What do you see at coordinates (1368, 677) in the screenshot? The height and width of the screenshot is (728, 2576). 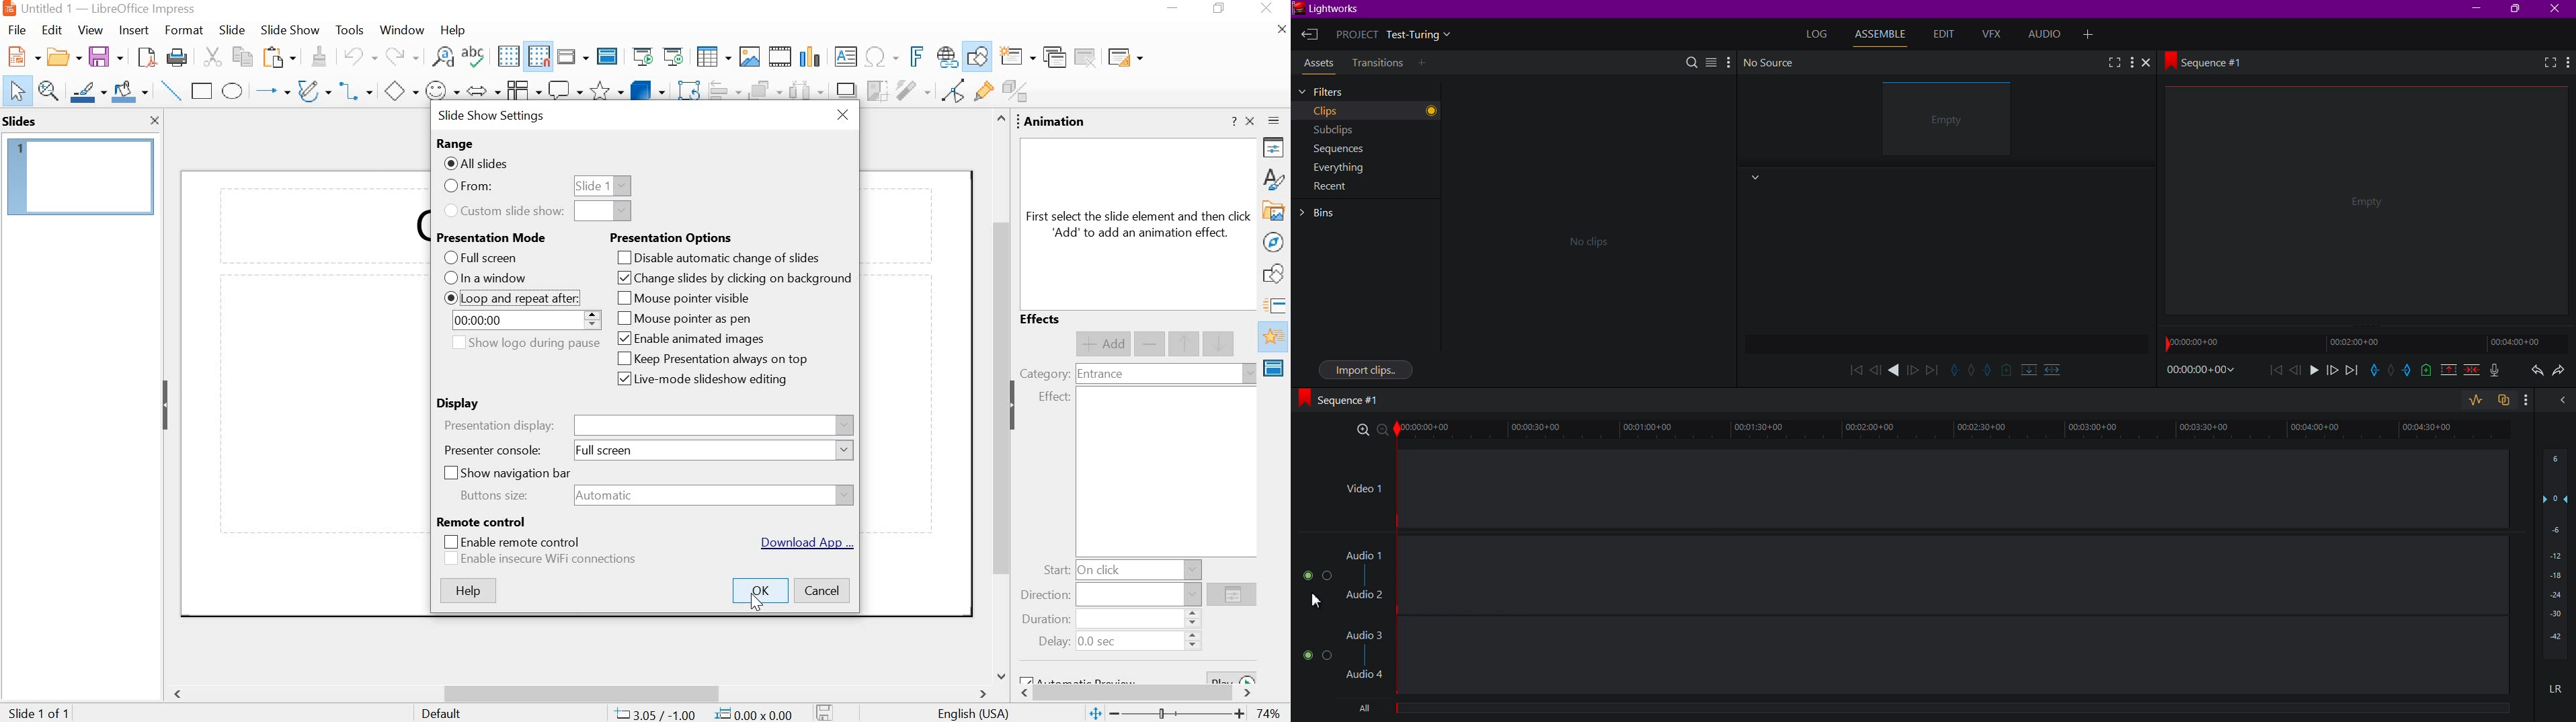 I see `Audio 4` at bounding box center [1368, 677].